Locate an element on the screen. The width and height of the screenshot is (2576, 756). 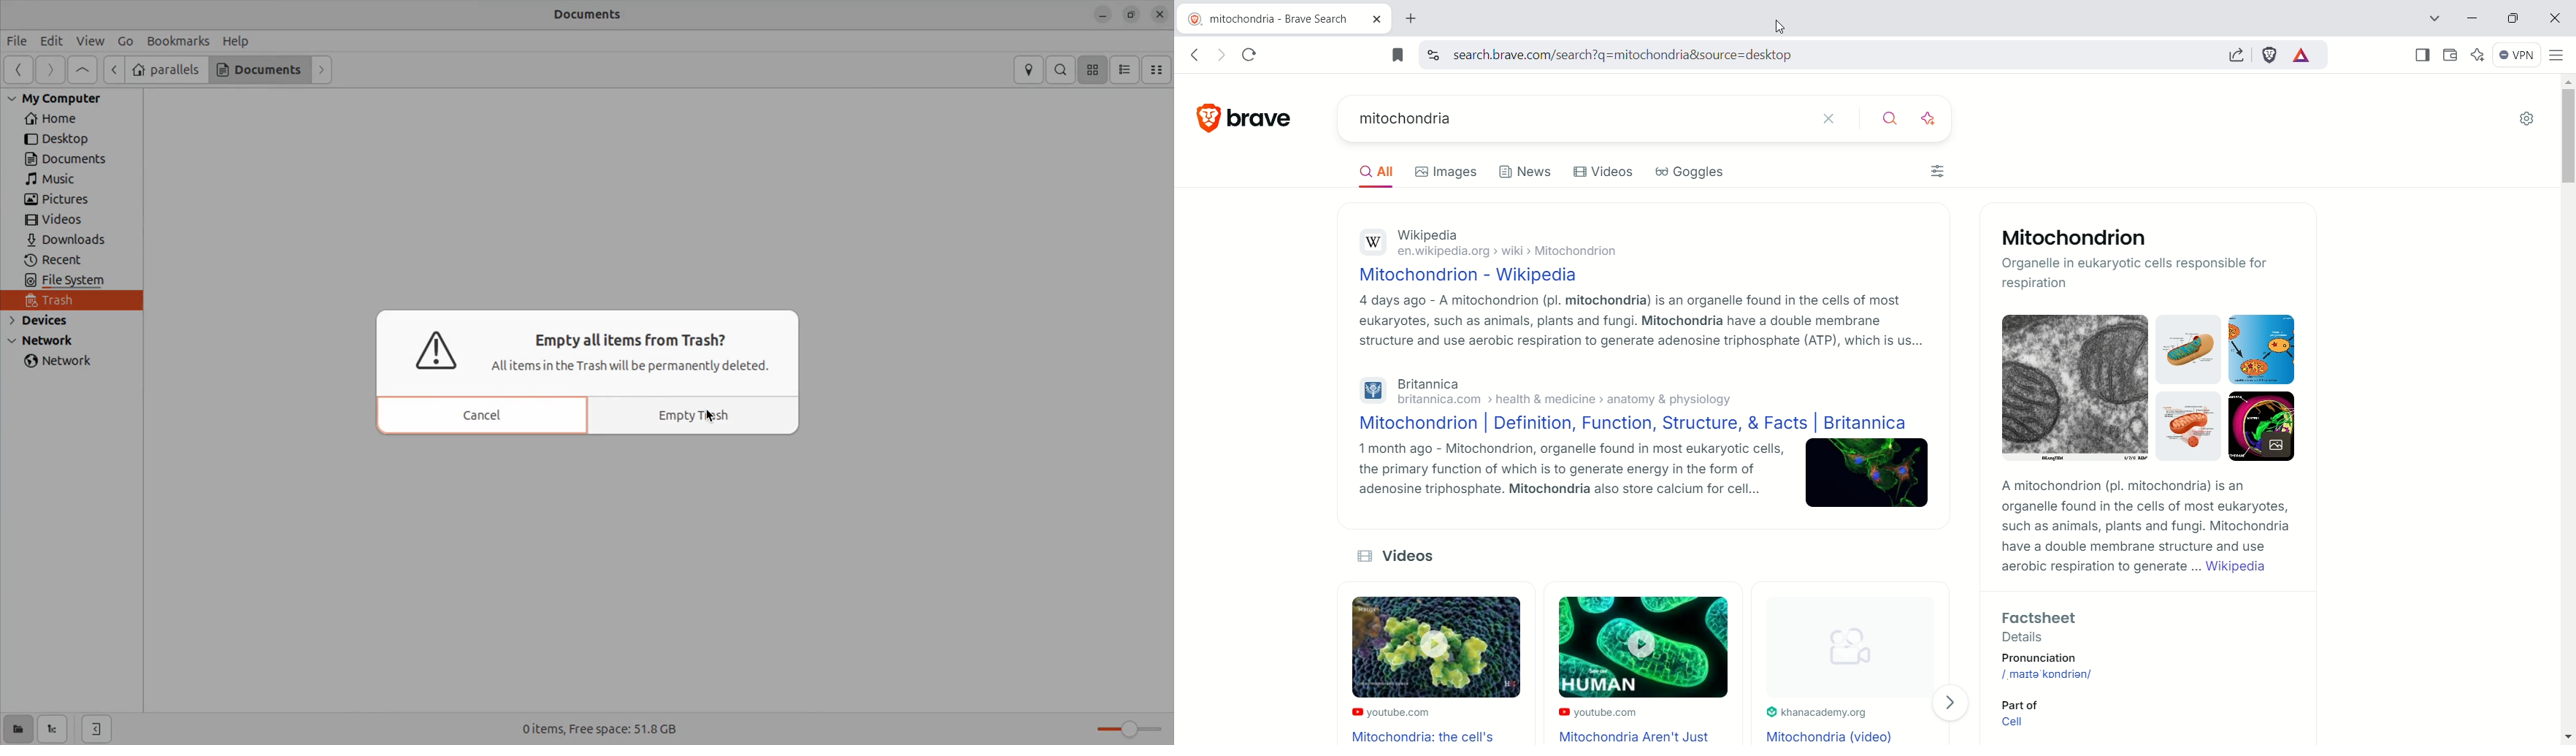
search is located at coordinates (1882, 118).